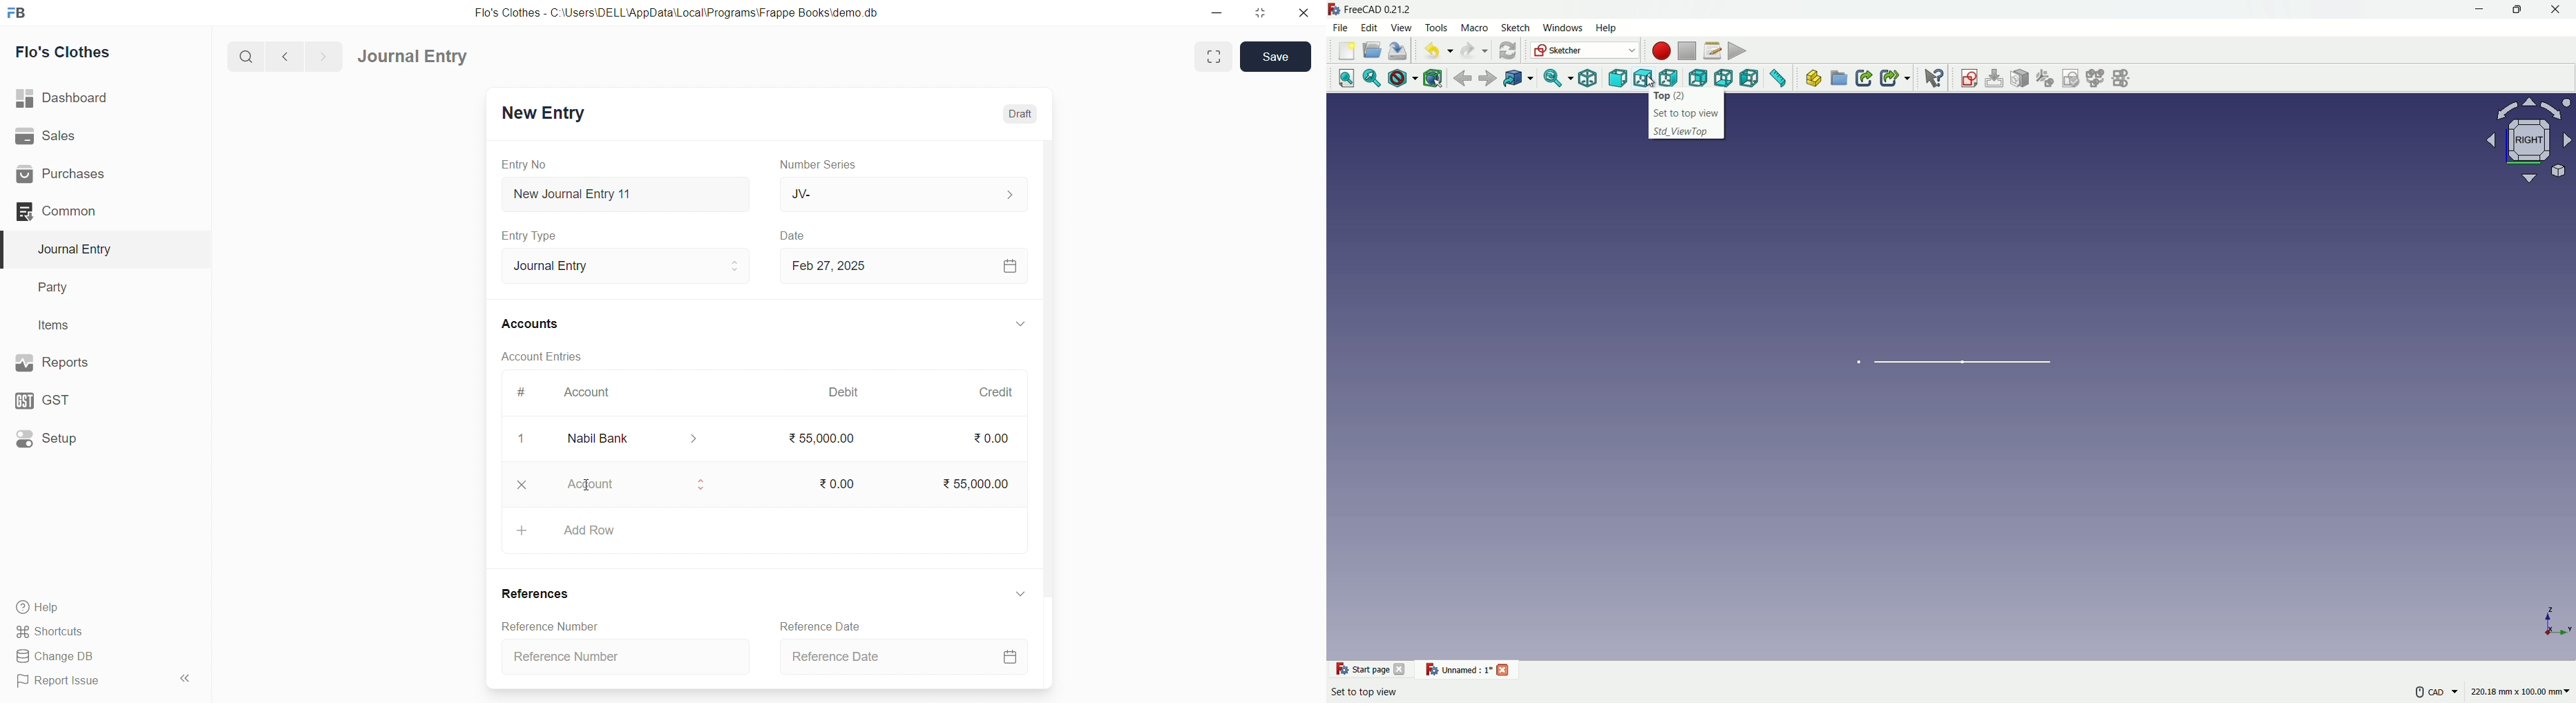 Image resolution: width=2576 pixels, height=728 pixels. What do you see at coordinates (327, 56) in the screenshot?
I see `navigate forward` at bounding box center [327, 56].